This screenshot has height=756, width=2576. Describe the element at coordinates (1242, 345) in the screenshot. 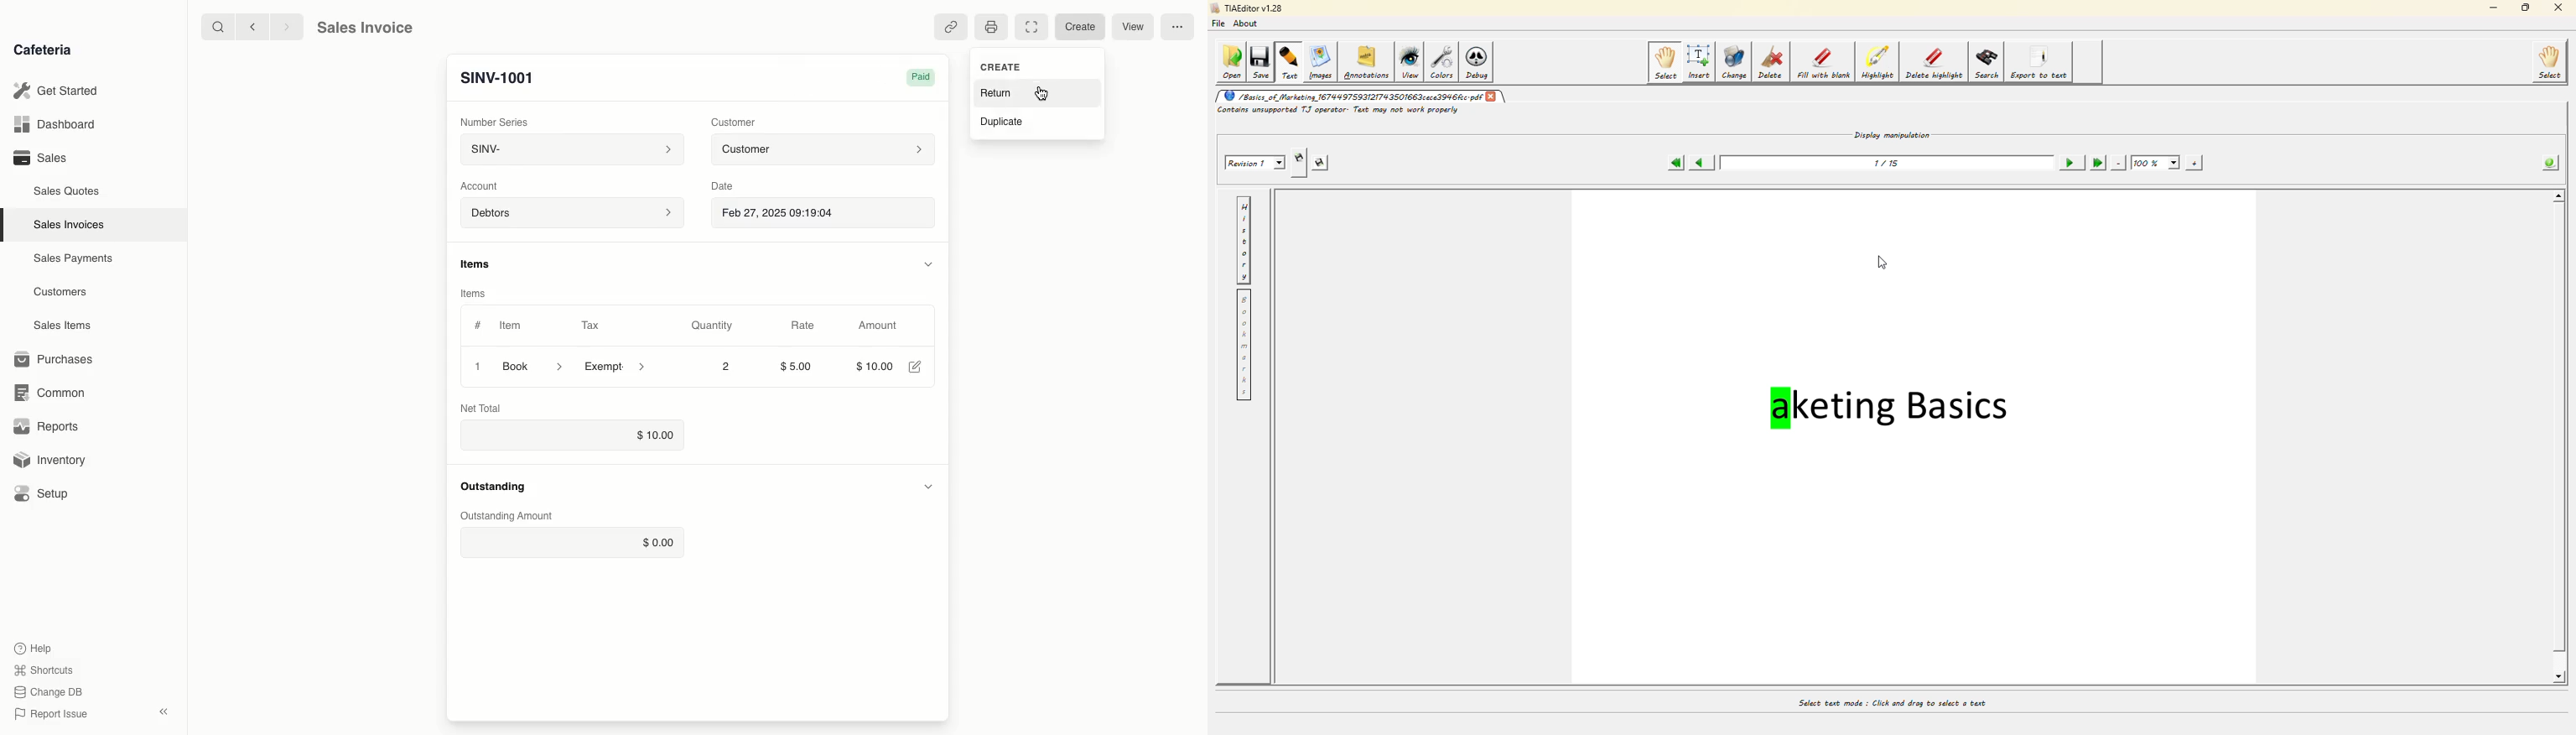

I see `bookmarks` at that location.